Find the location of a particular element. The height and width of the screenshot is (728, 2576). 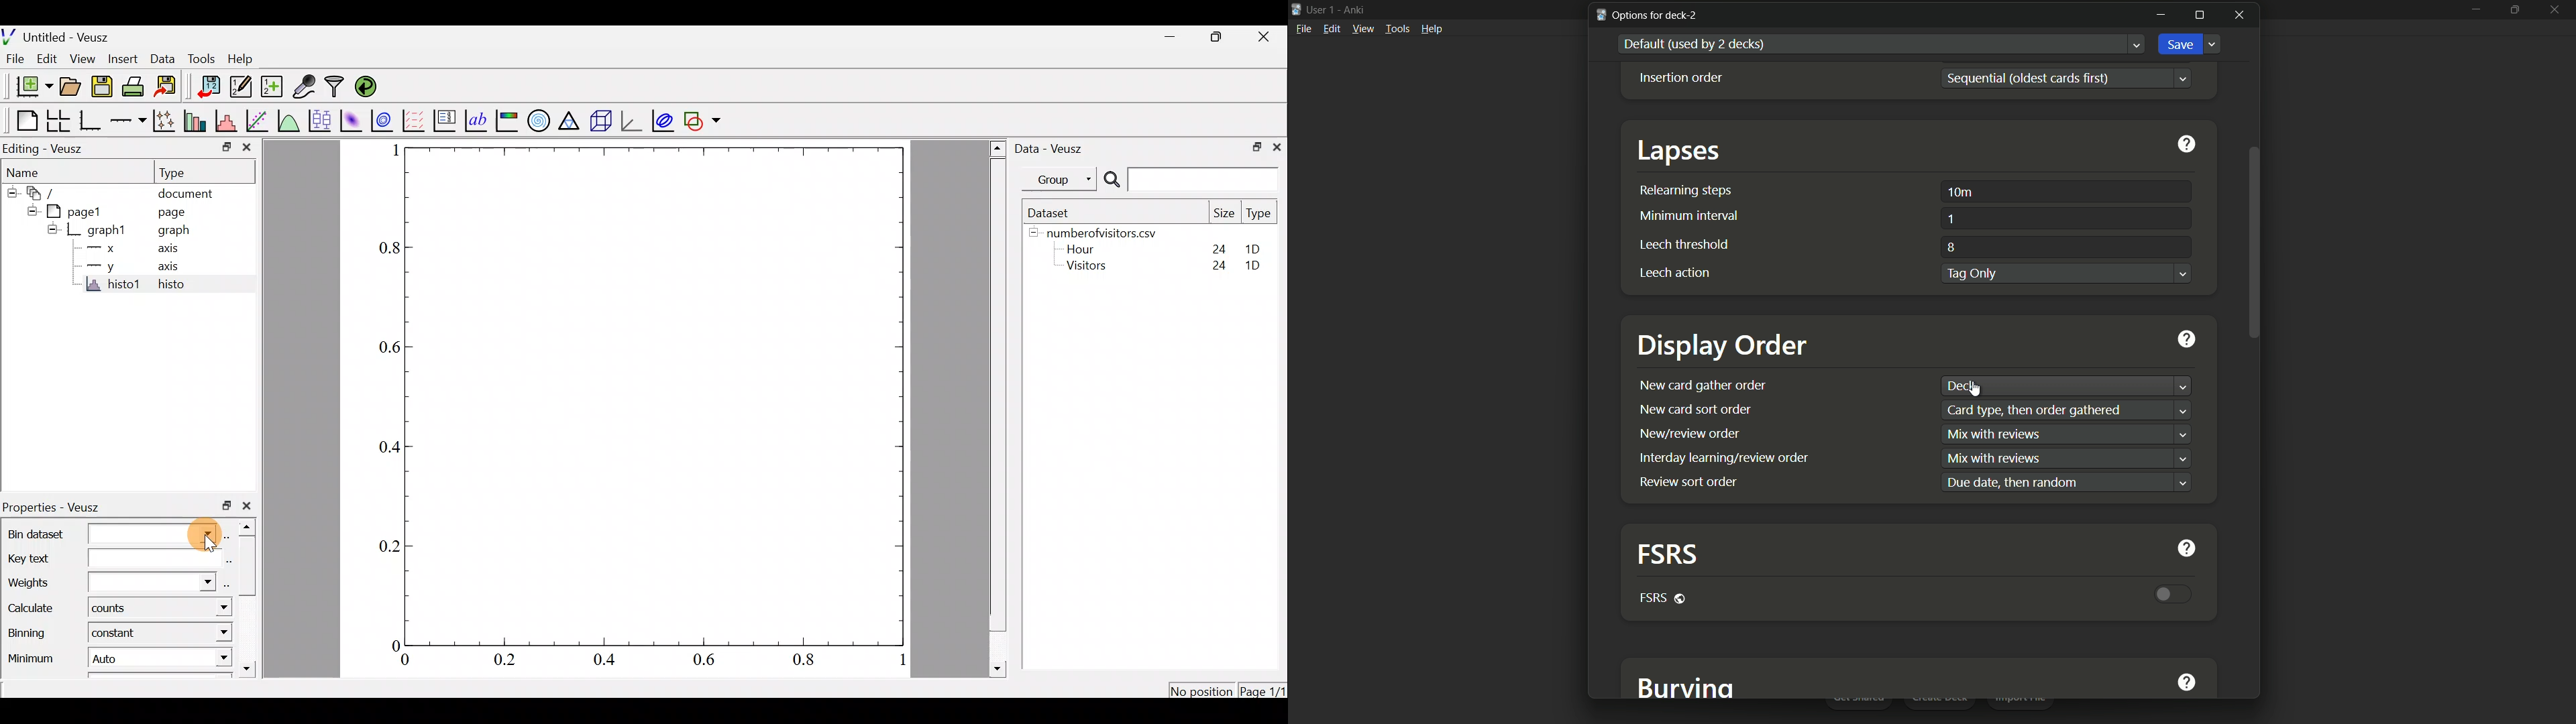

plot covariance ellipses is located at coordinates (661, 123).